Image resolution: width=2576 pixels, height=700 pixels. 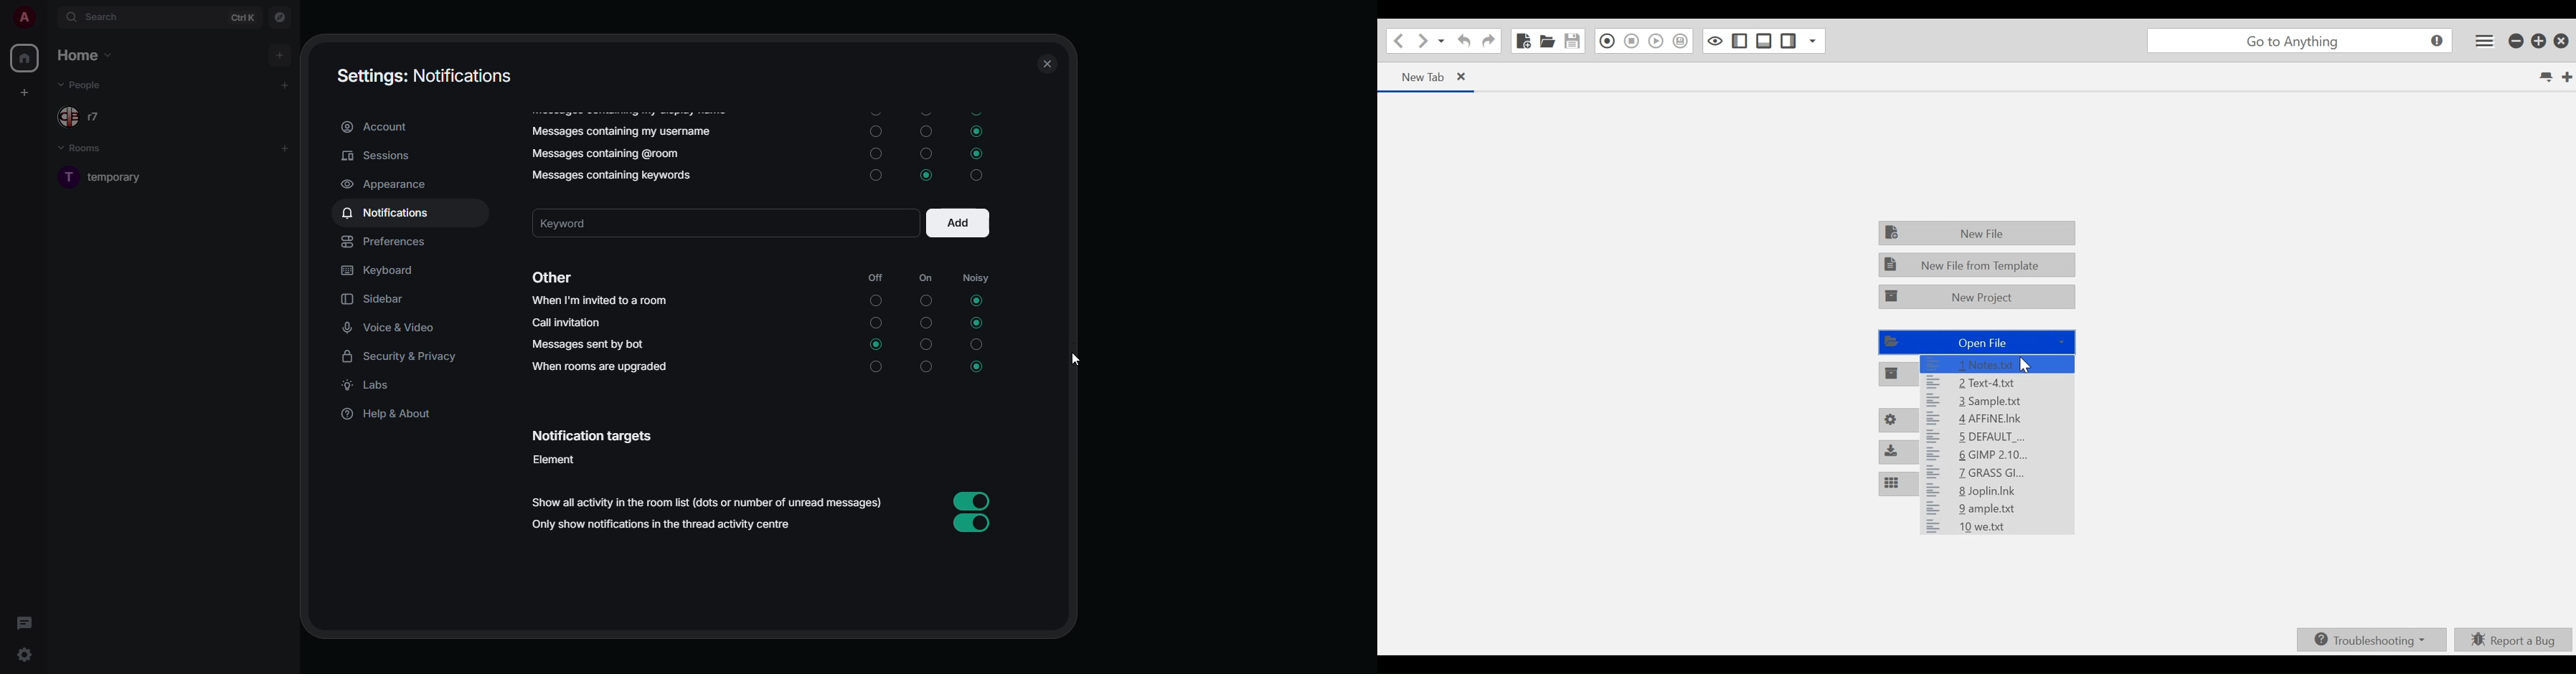 I want to click on noisy, so click(x=978, y=176).